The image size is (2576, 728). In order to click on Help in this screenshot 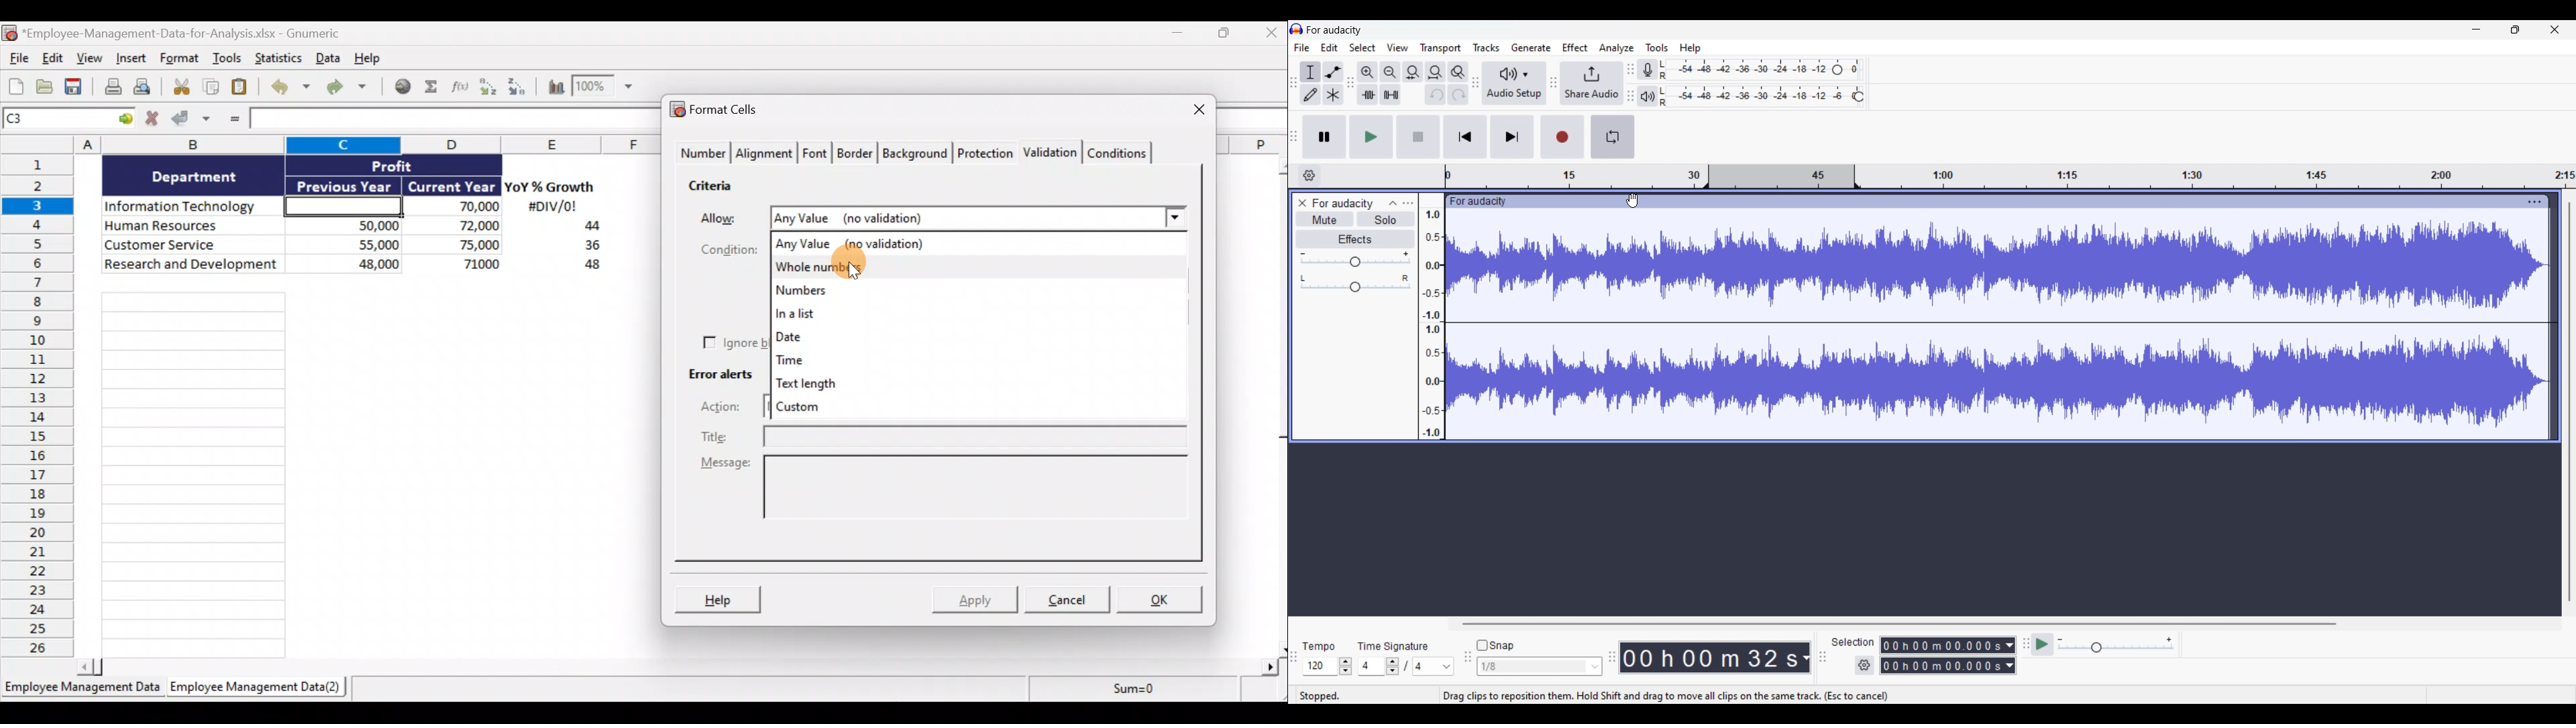, I will do `click(720, 598)`.